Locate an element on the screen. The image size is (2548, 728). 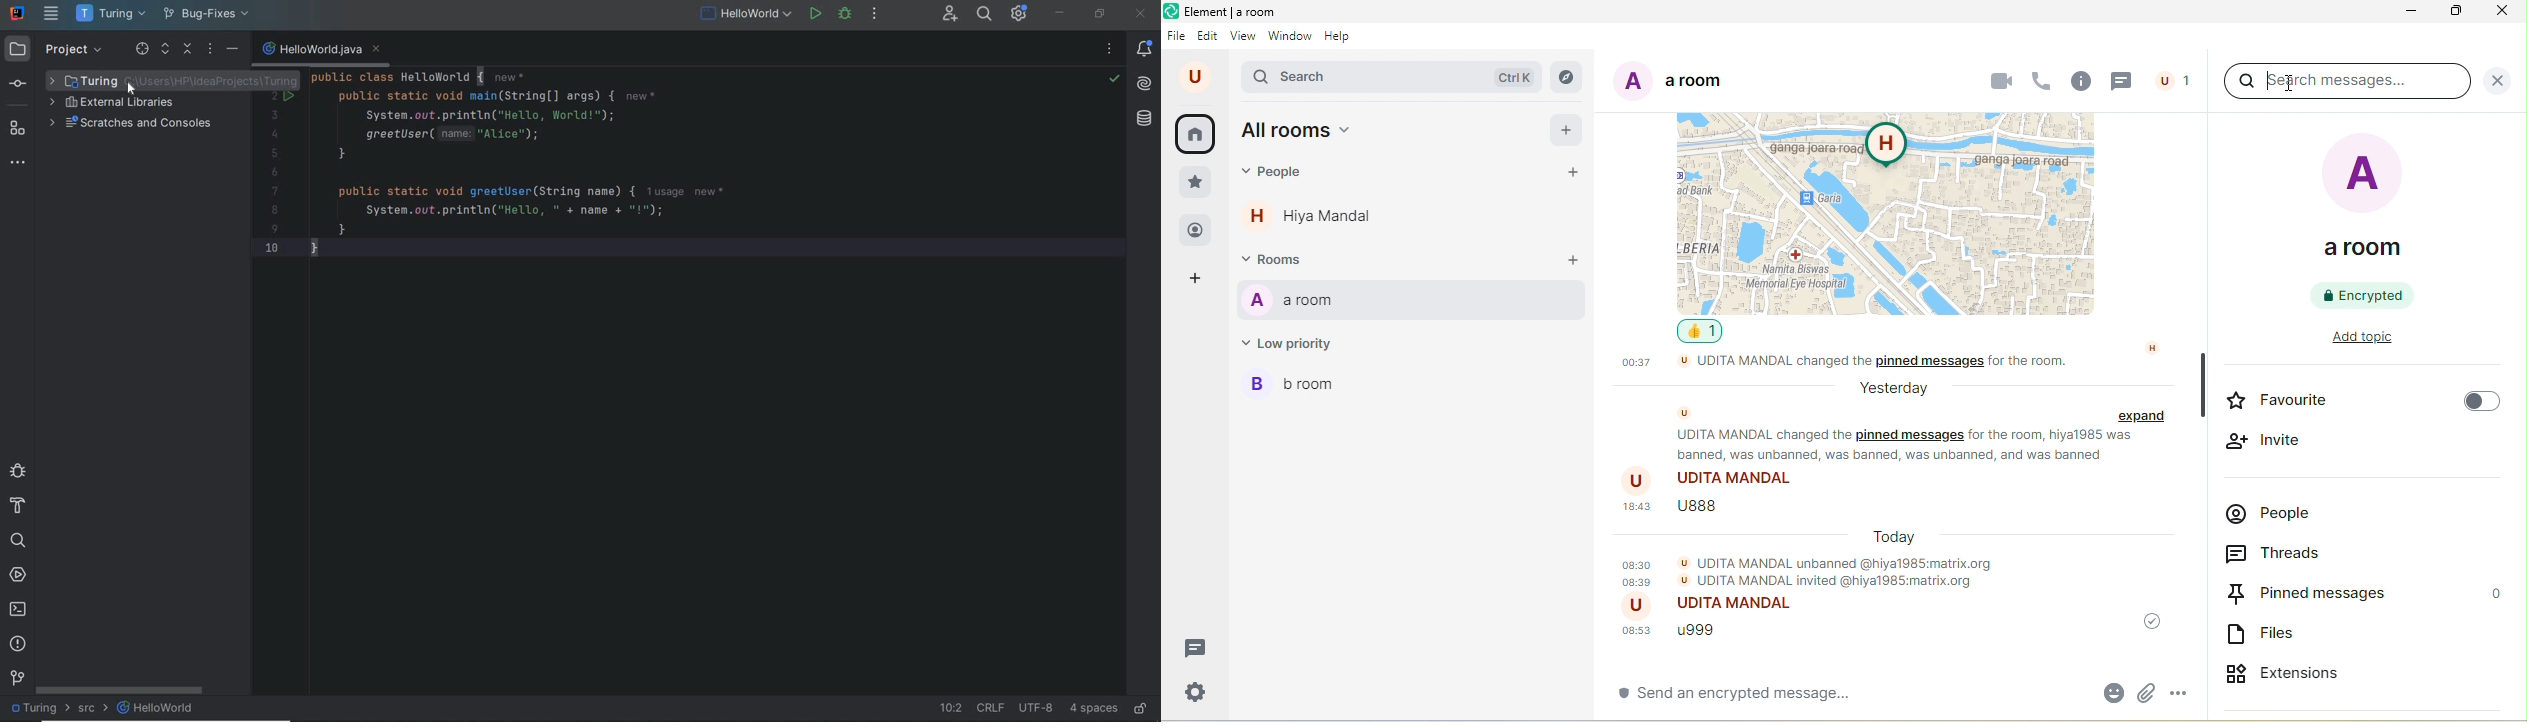
people is located at coordinates (1278, 176).